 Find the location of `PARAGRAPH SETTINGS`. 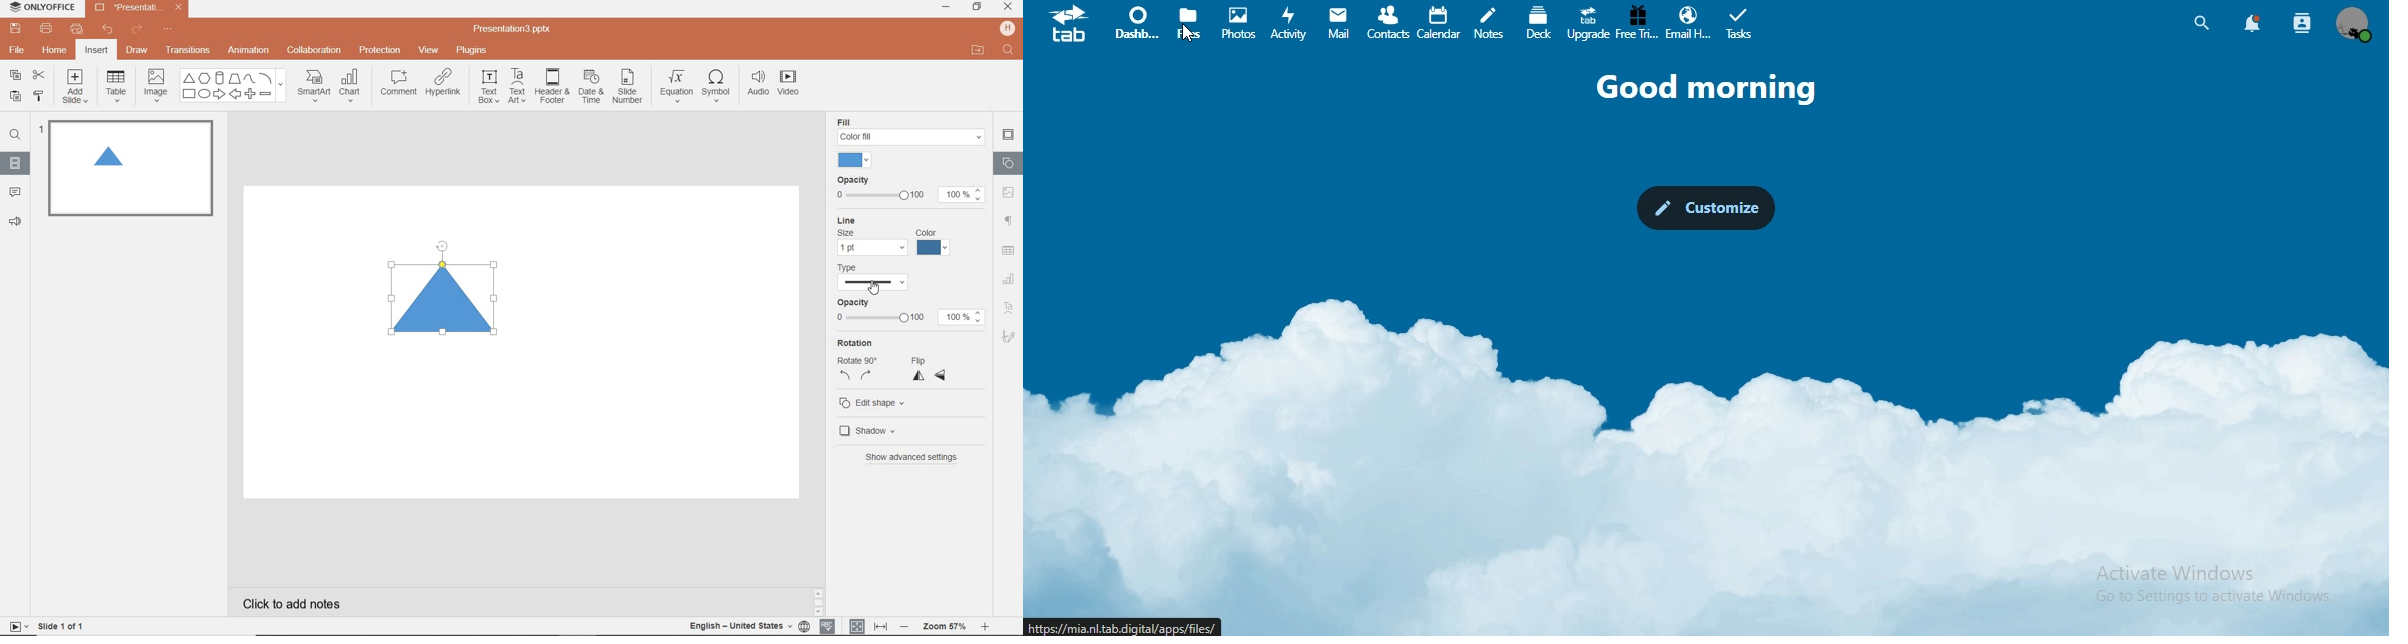

PARAGRAPH SETTINGS is located at coordinates (1009, 221).